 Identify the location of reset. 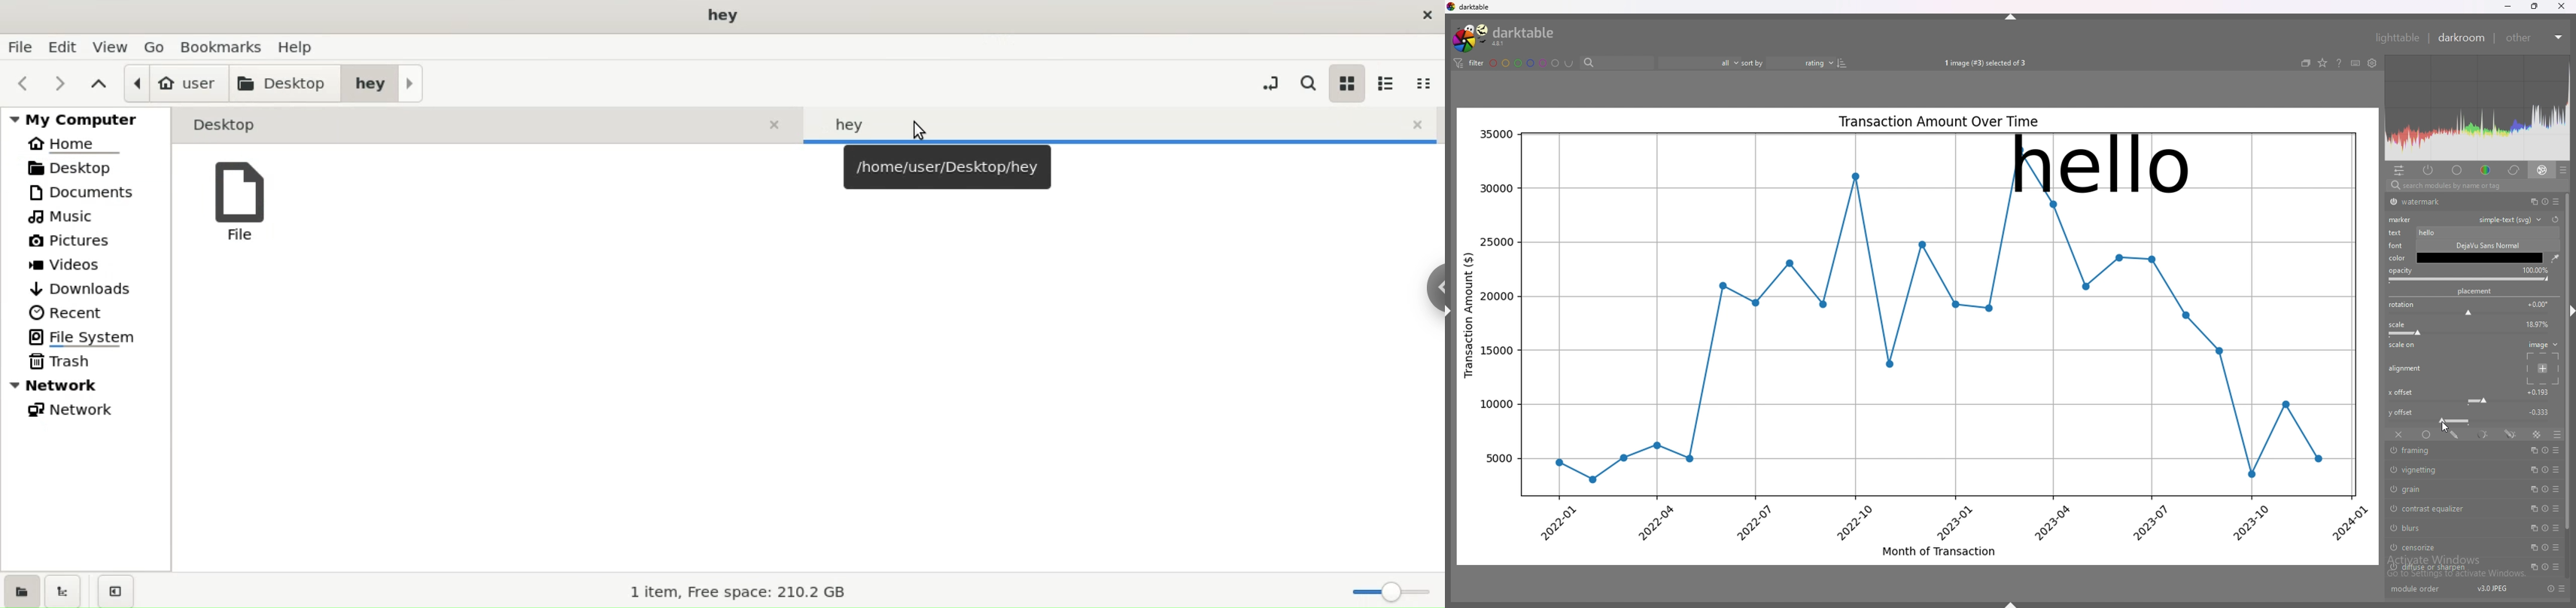
(2543, 566).